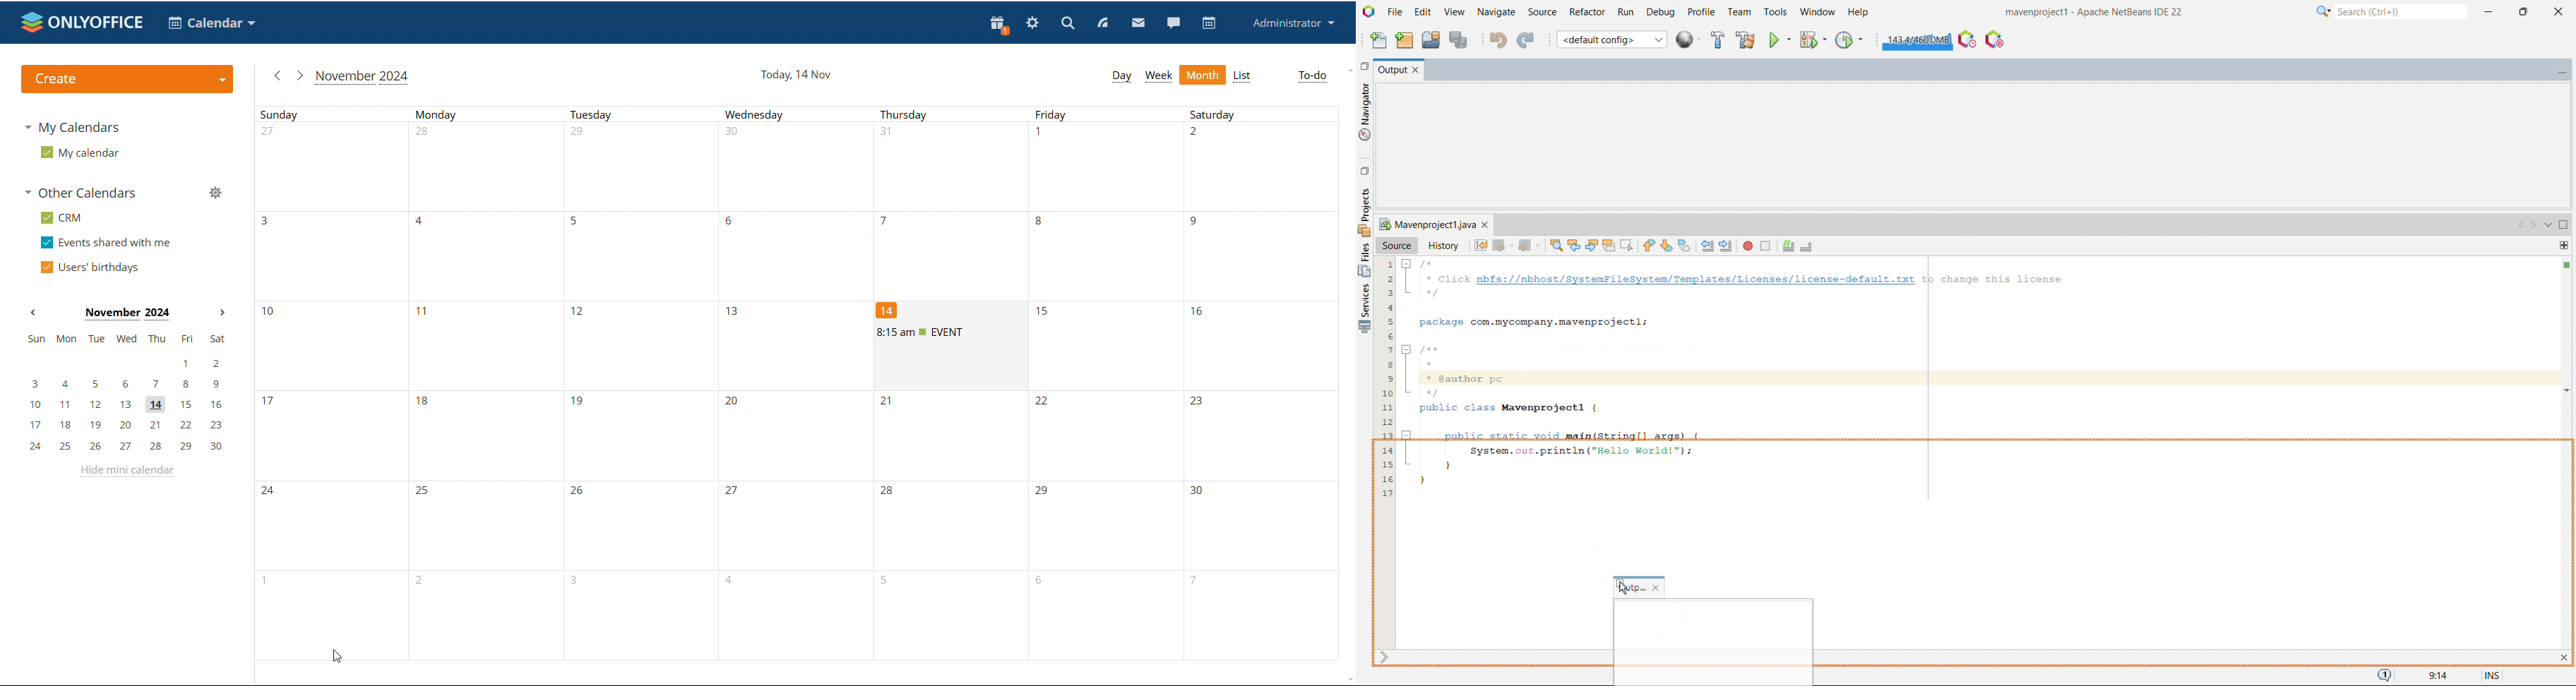 This screenshot has width=2576, height=700. What do you see at coordinates (83, 22) in the screenshot?
I see `logo` at bounding box center [83, 22].